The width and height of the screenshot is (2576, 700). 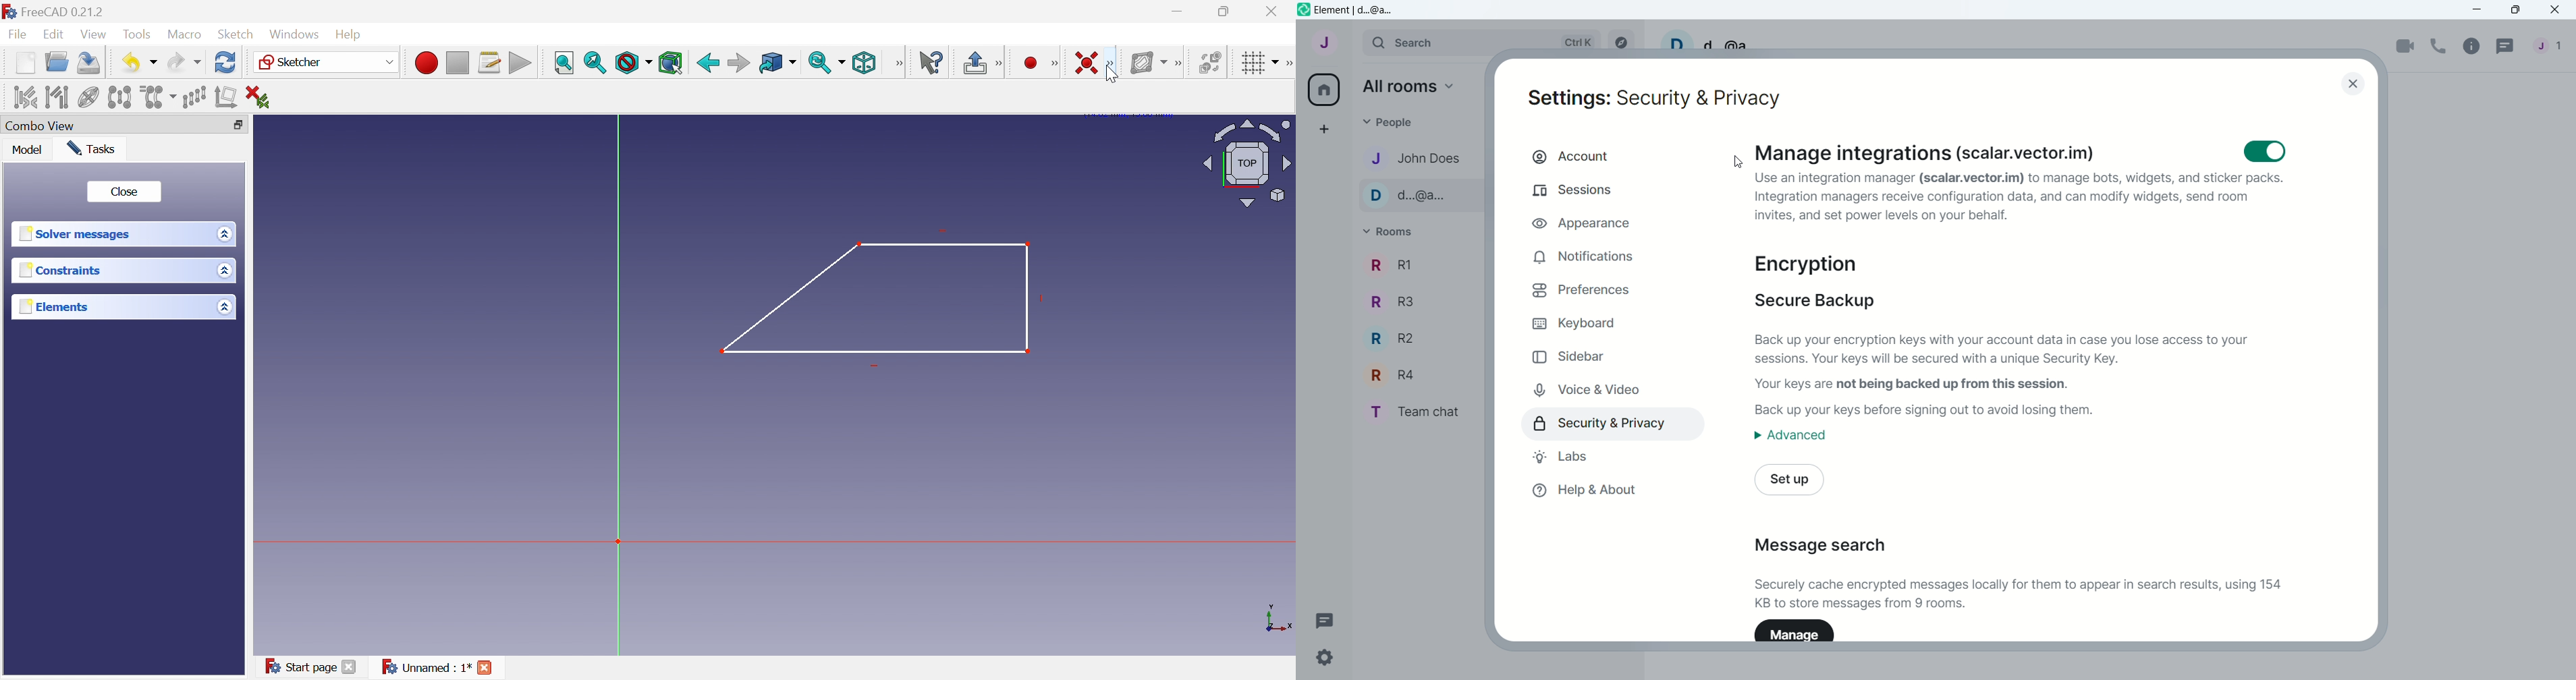 I want to click on Solver messages, so click(x=78, y=235).